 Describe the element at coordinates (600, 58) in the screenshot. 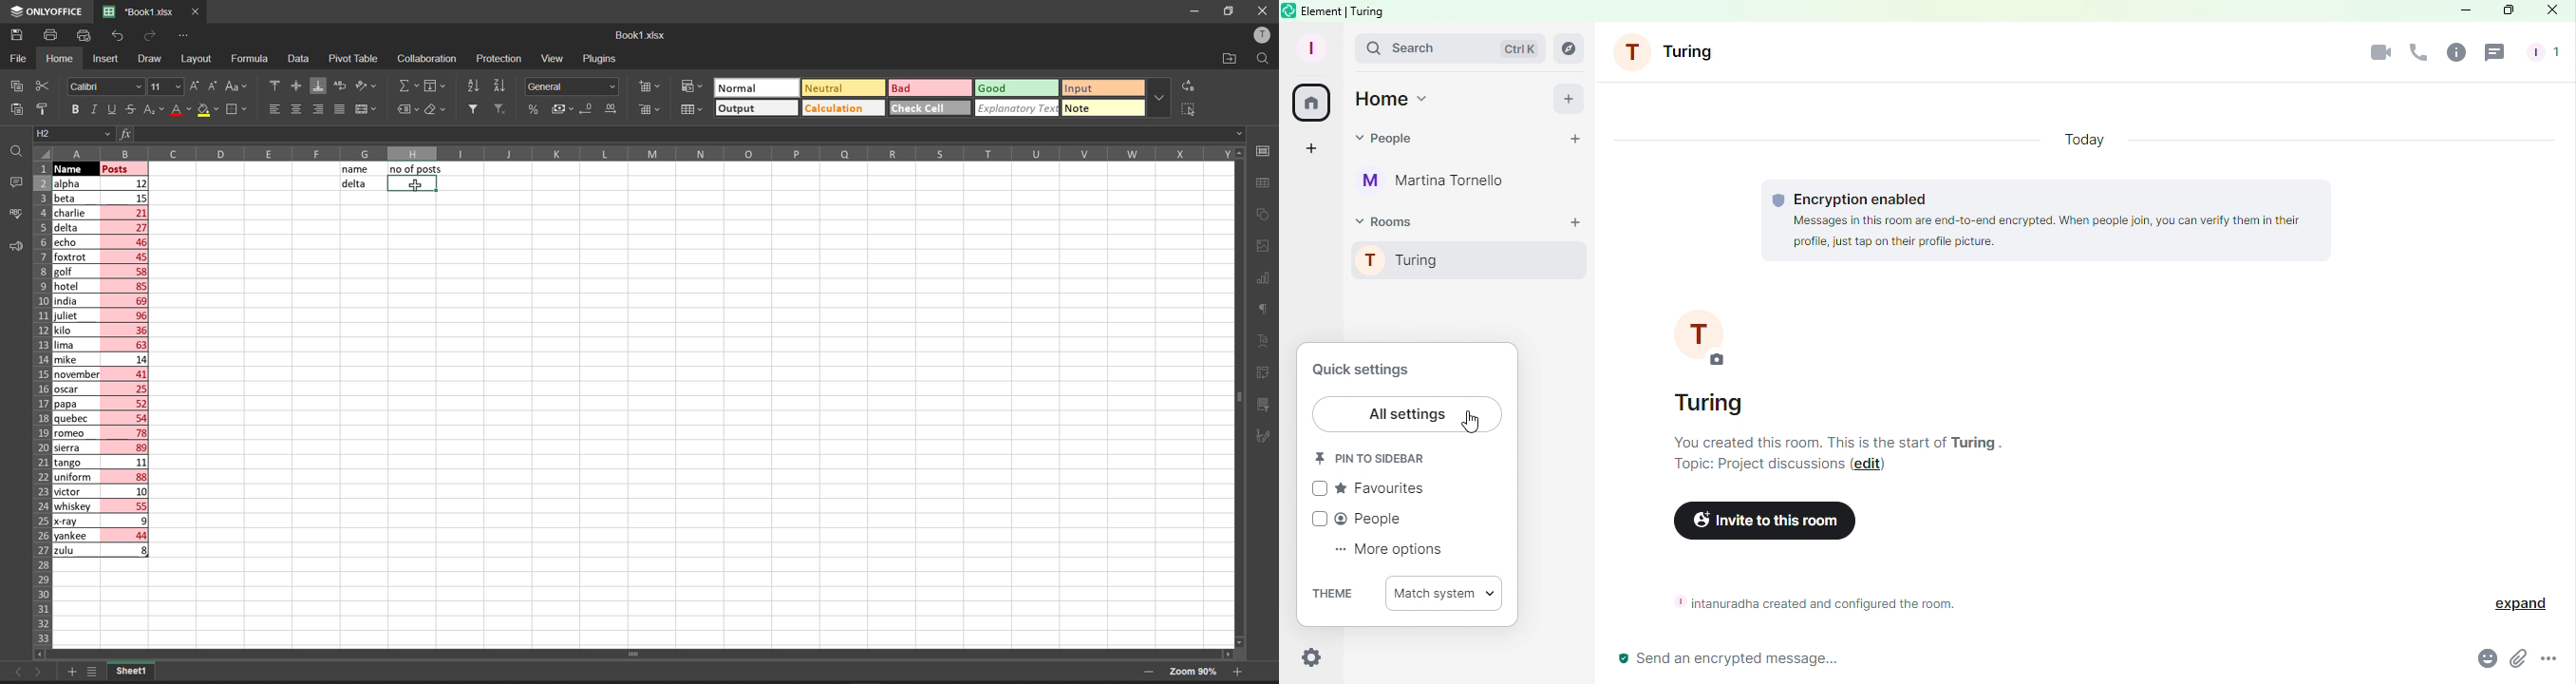

I see `plugins` at that location.